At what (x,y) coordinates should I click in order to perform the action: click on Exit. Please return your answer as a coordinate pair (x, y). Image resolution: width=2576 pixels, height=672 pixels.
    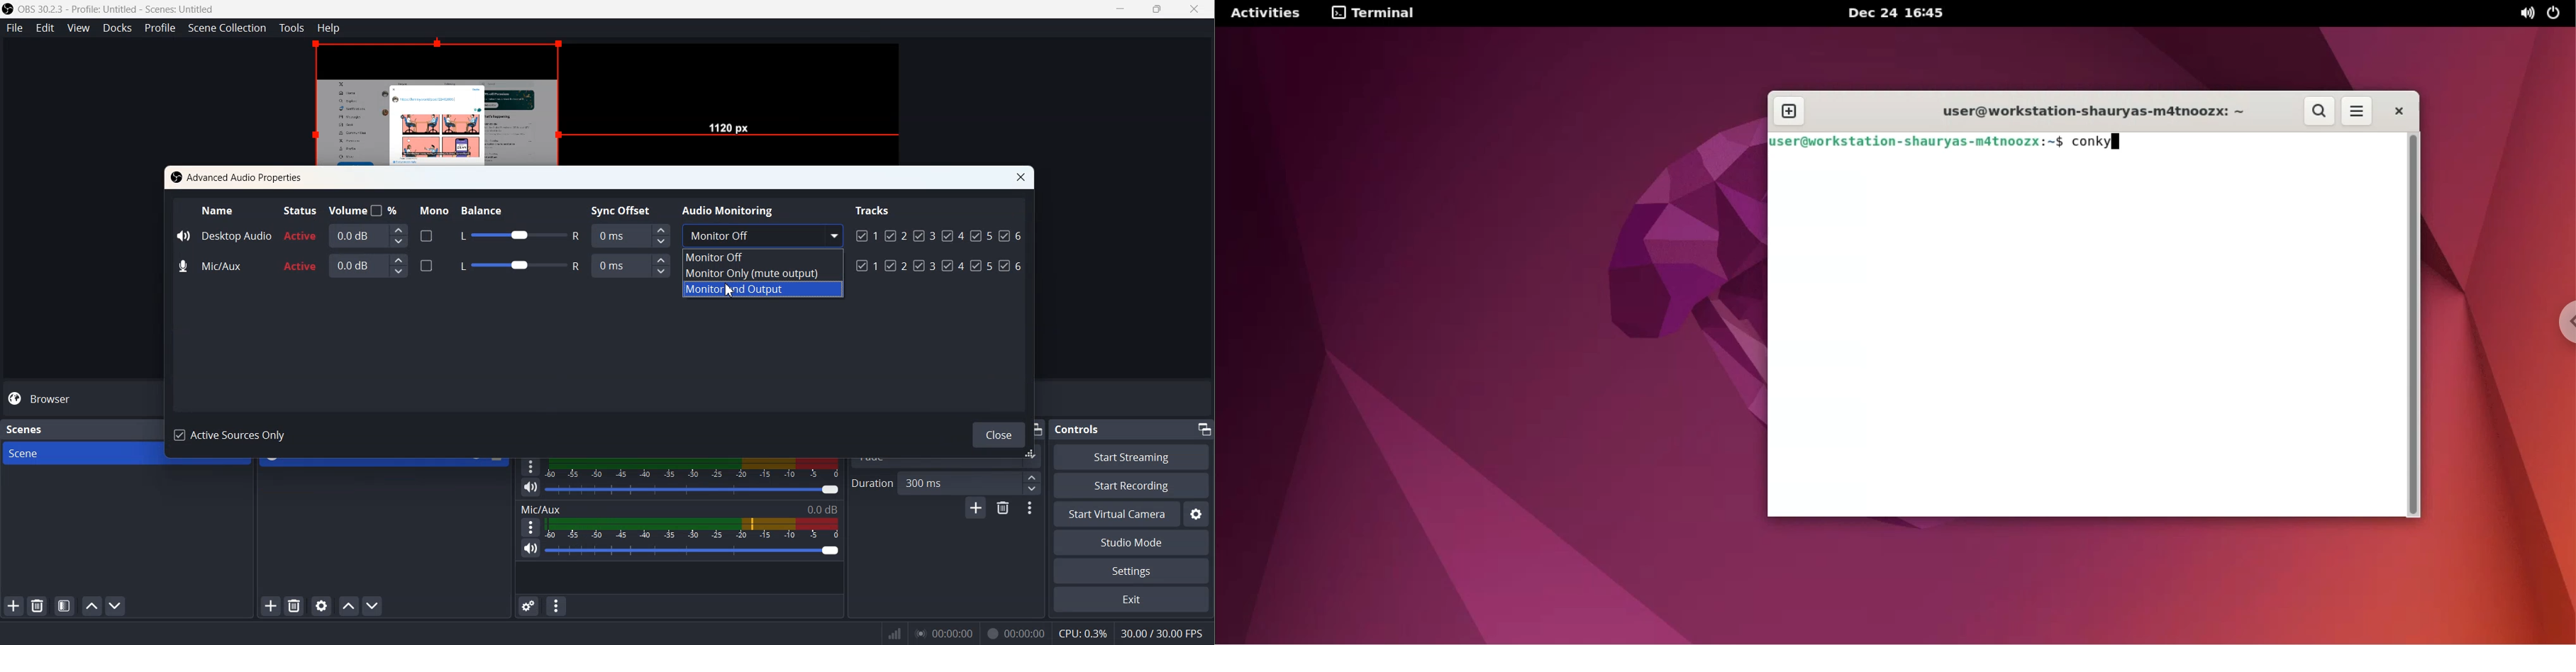
    Looking at the image, I should click on (1131, 601).